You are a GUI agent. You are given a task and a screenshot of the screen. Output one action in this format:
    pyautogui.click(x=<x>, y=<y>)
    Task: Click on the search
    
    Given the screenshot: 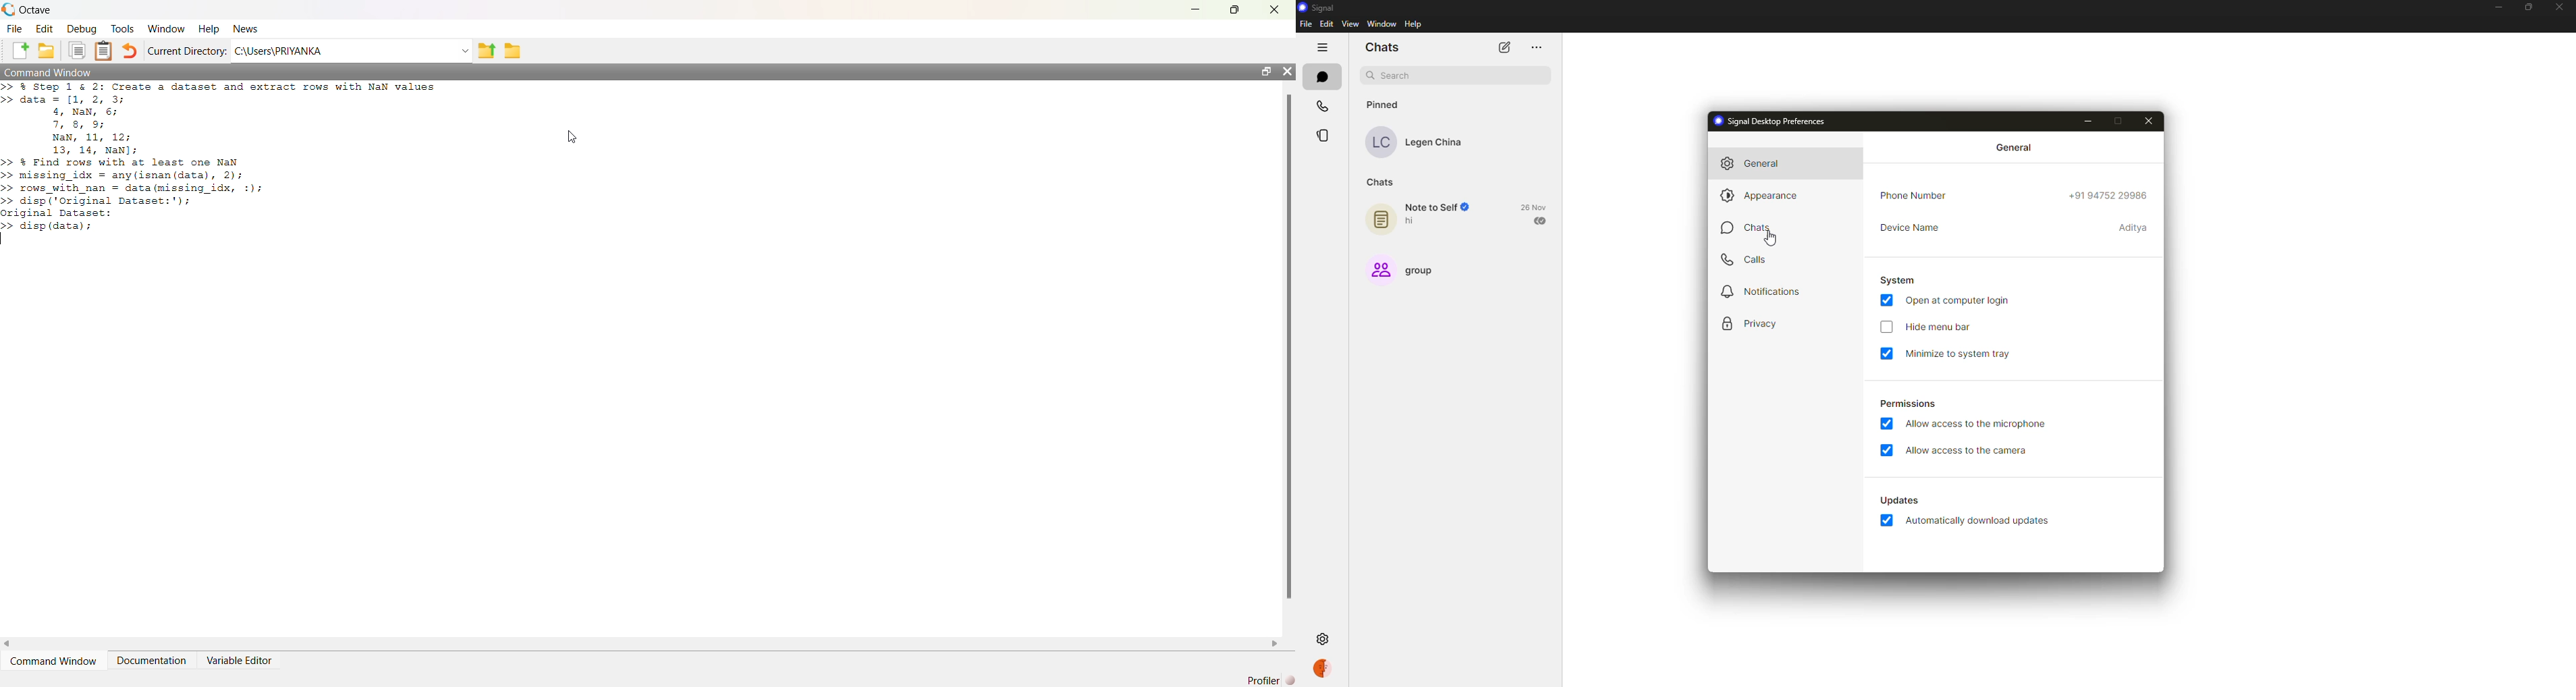 What is the action you would take?
    pyautogui.click(x=1392, y=75)
    